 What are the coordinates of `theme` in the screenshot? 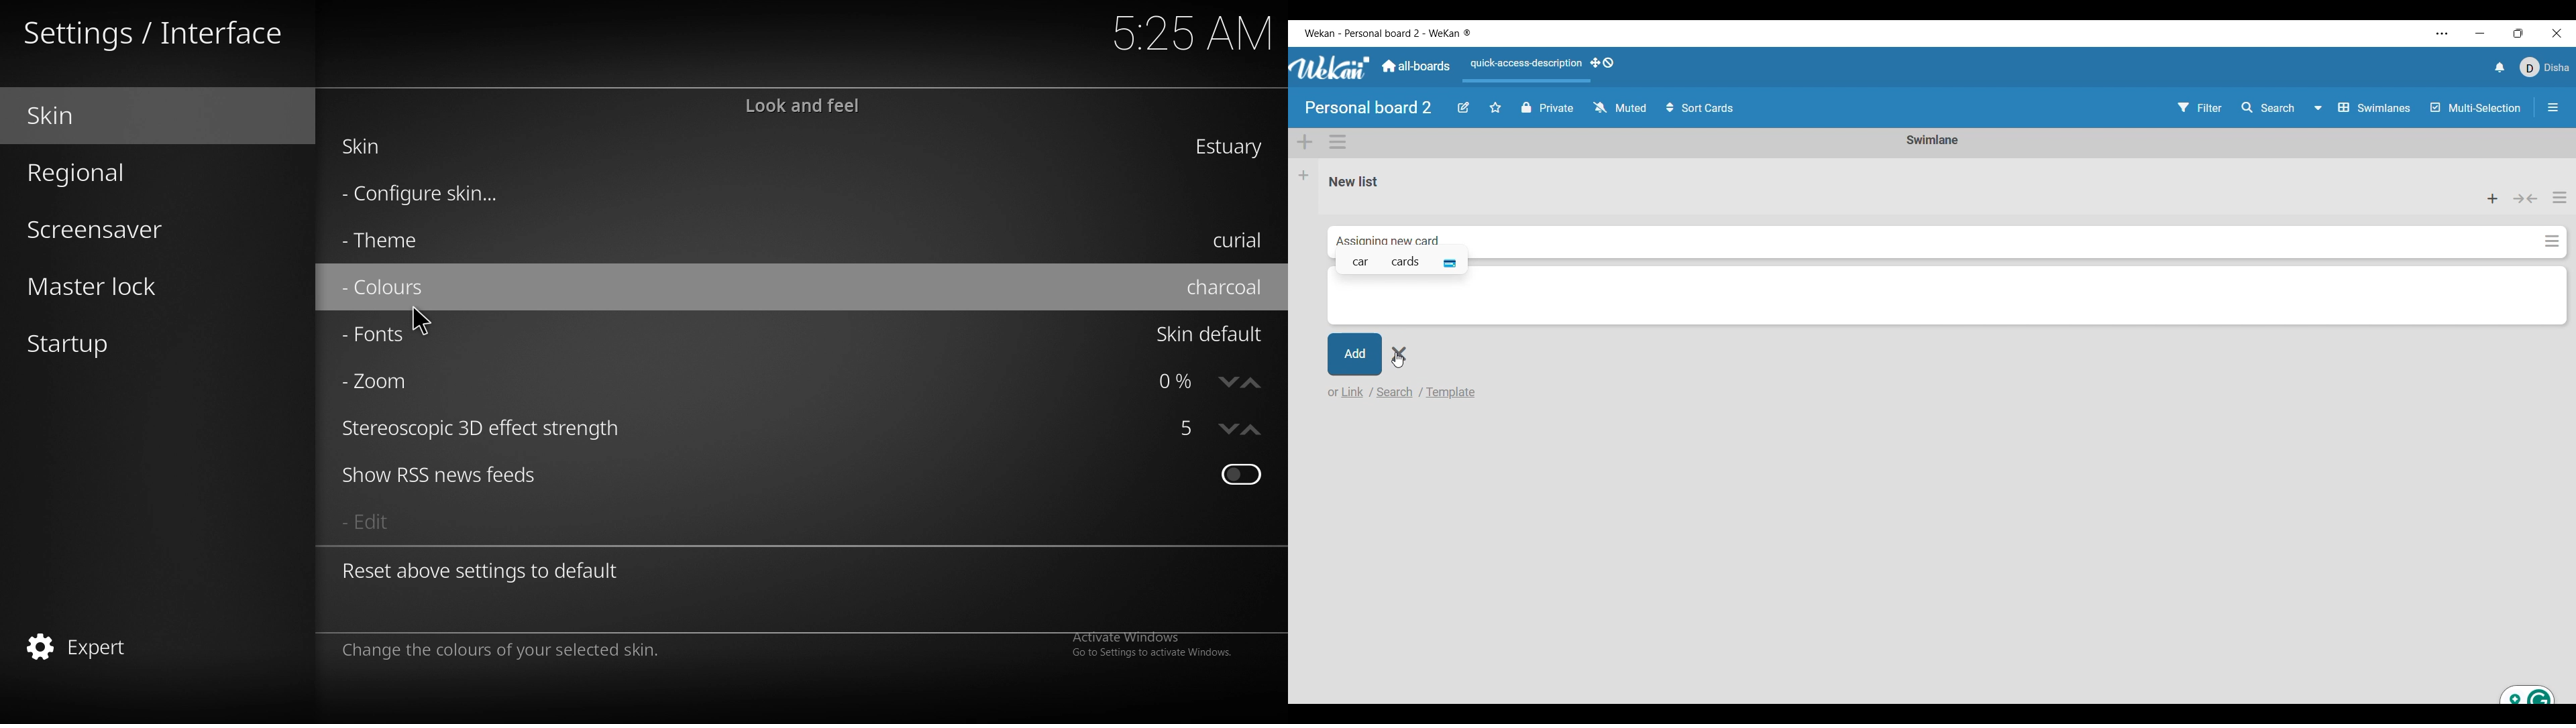 It's located at (486, 241).